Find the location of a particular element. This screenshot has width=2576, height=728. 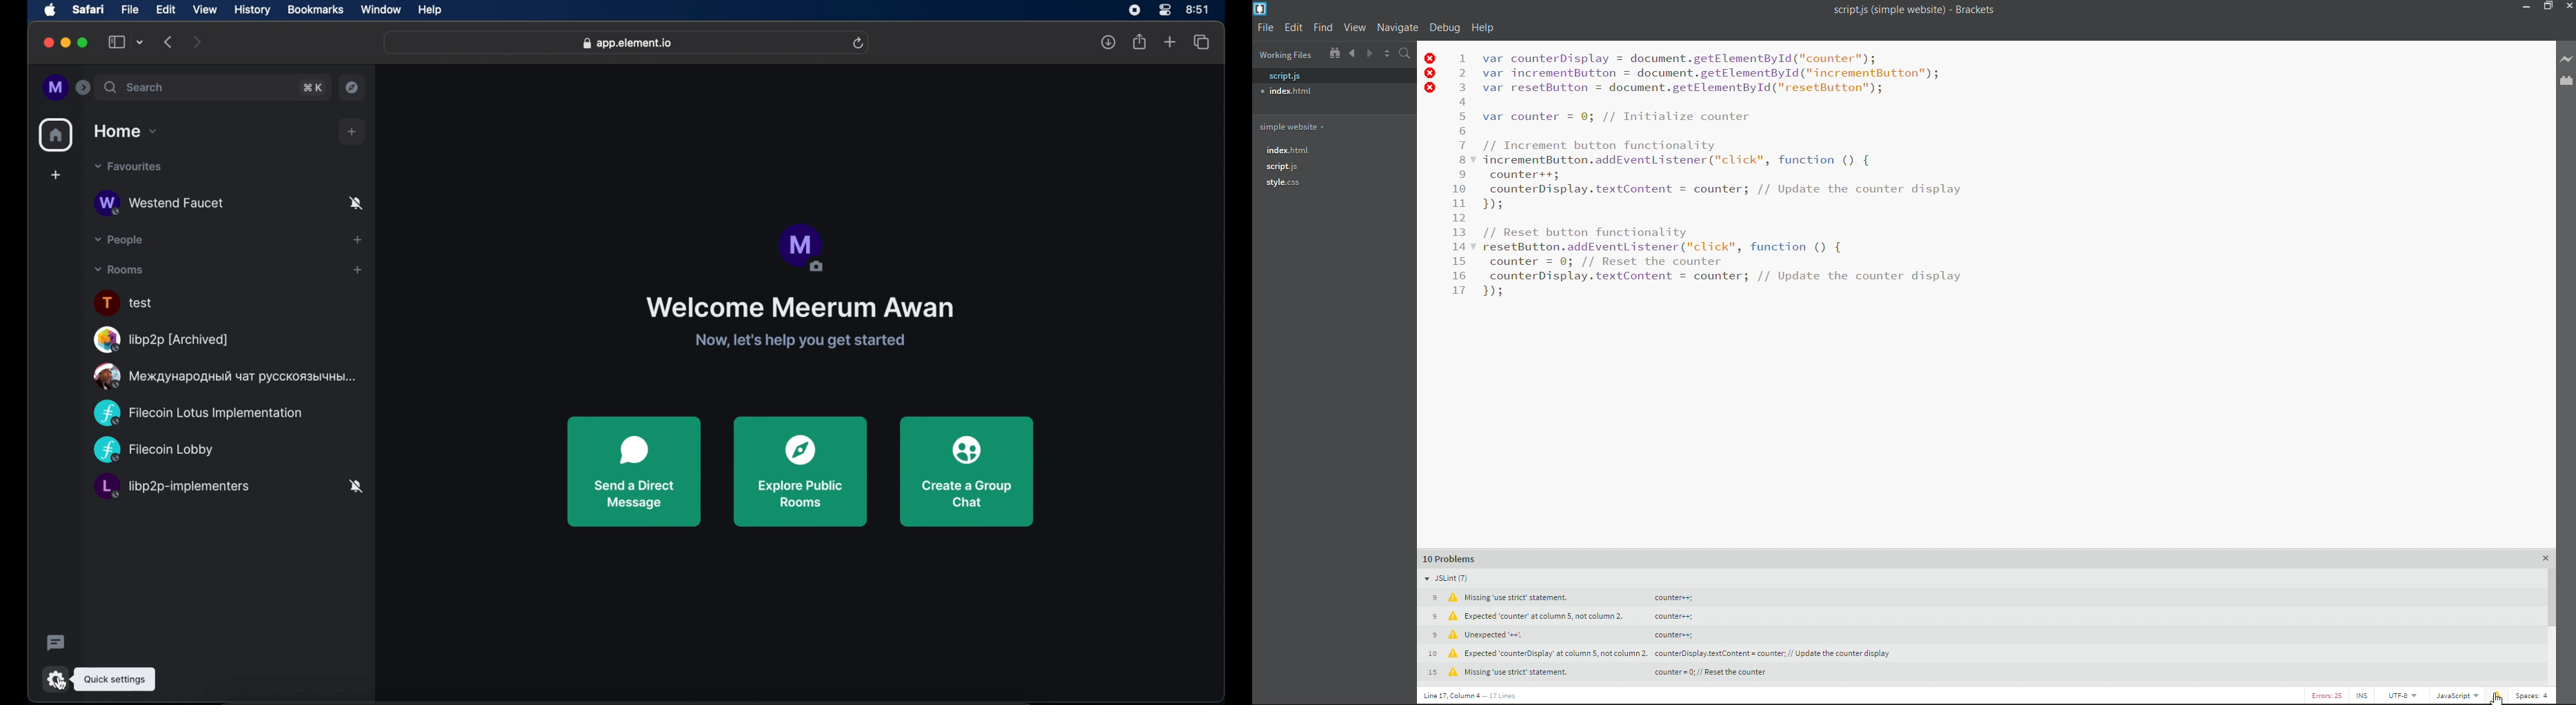

Filecoin lotus implementation is located at coordinates (209, 411).